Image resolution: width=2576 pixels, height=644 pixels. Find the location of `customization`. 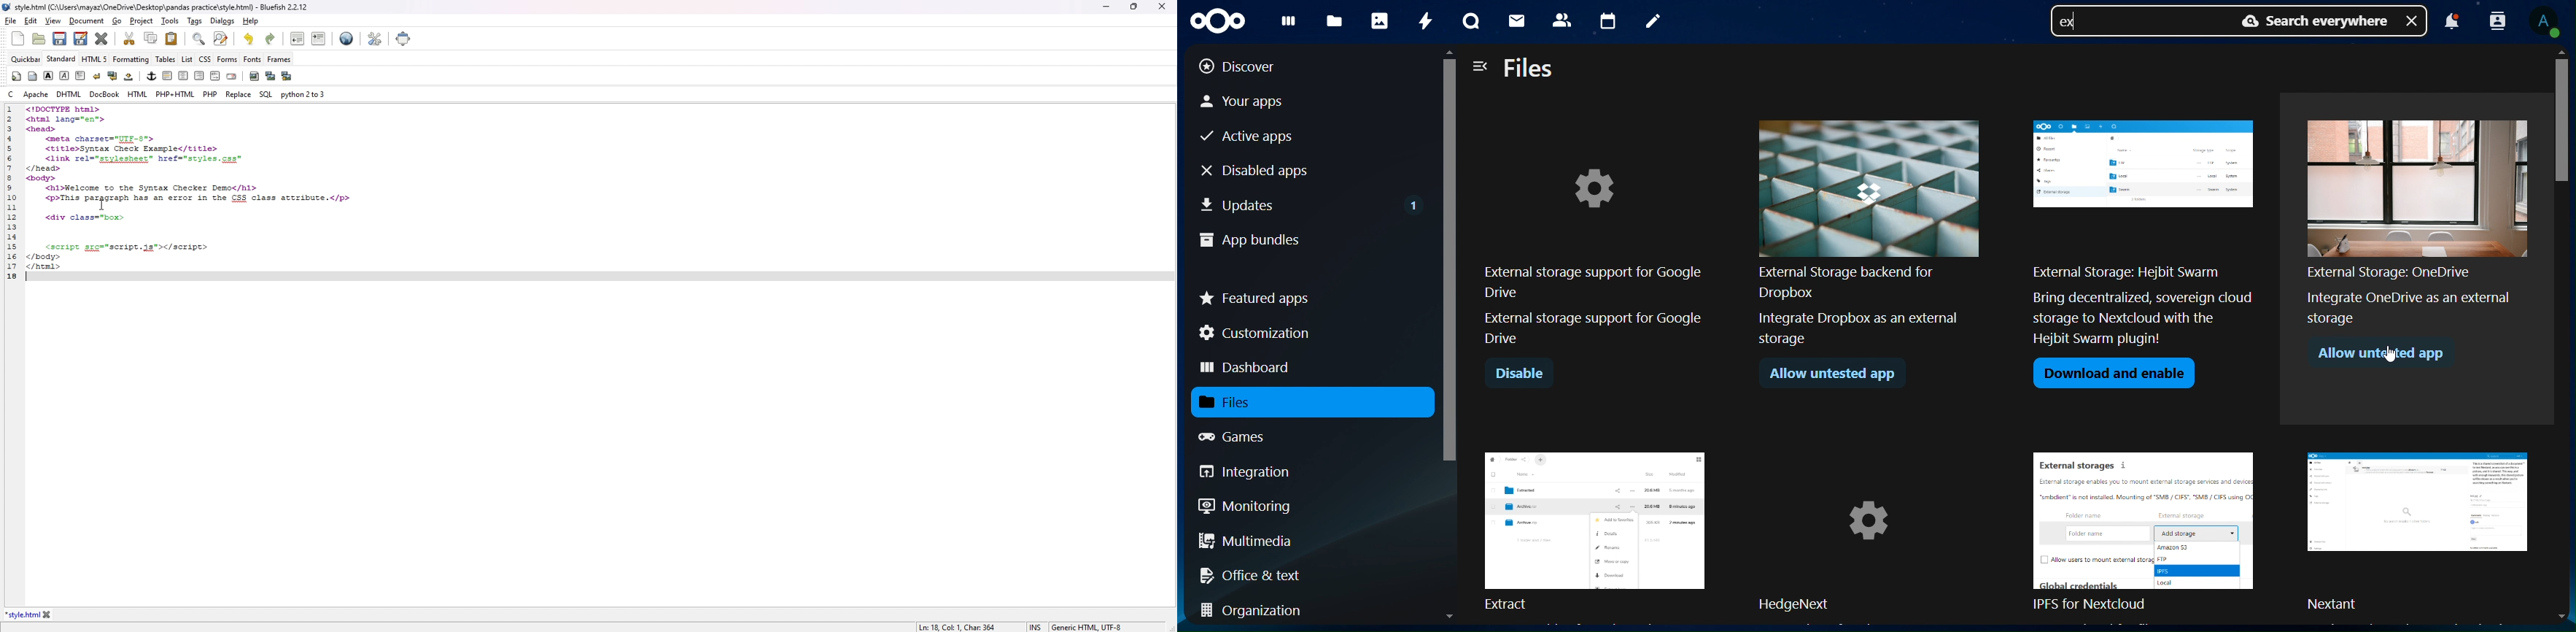

customization is located at coordinates (1258, 333).